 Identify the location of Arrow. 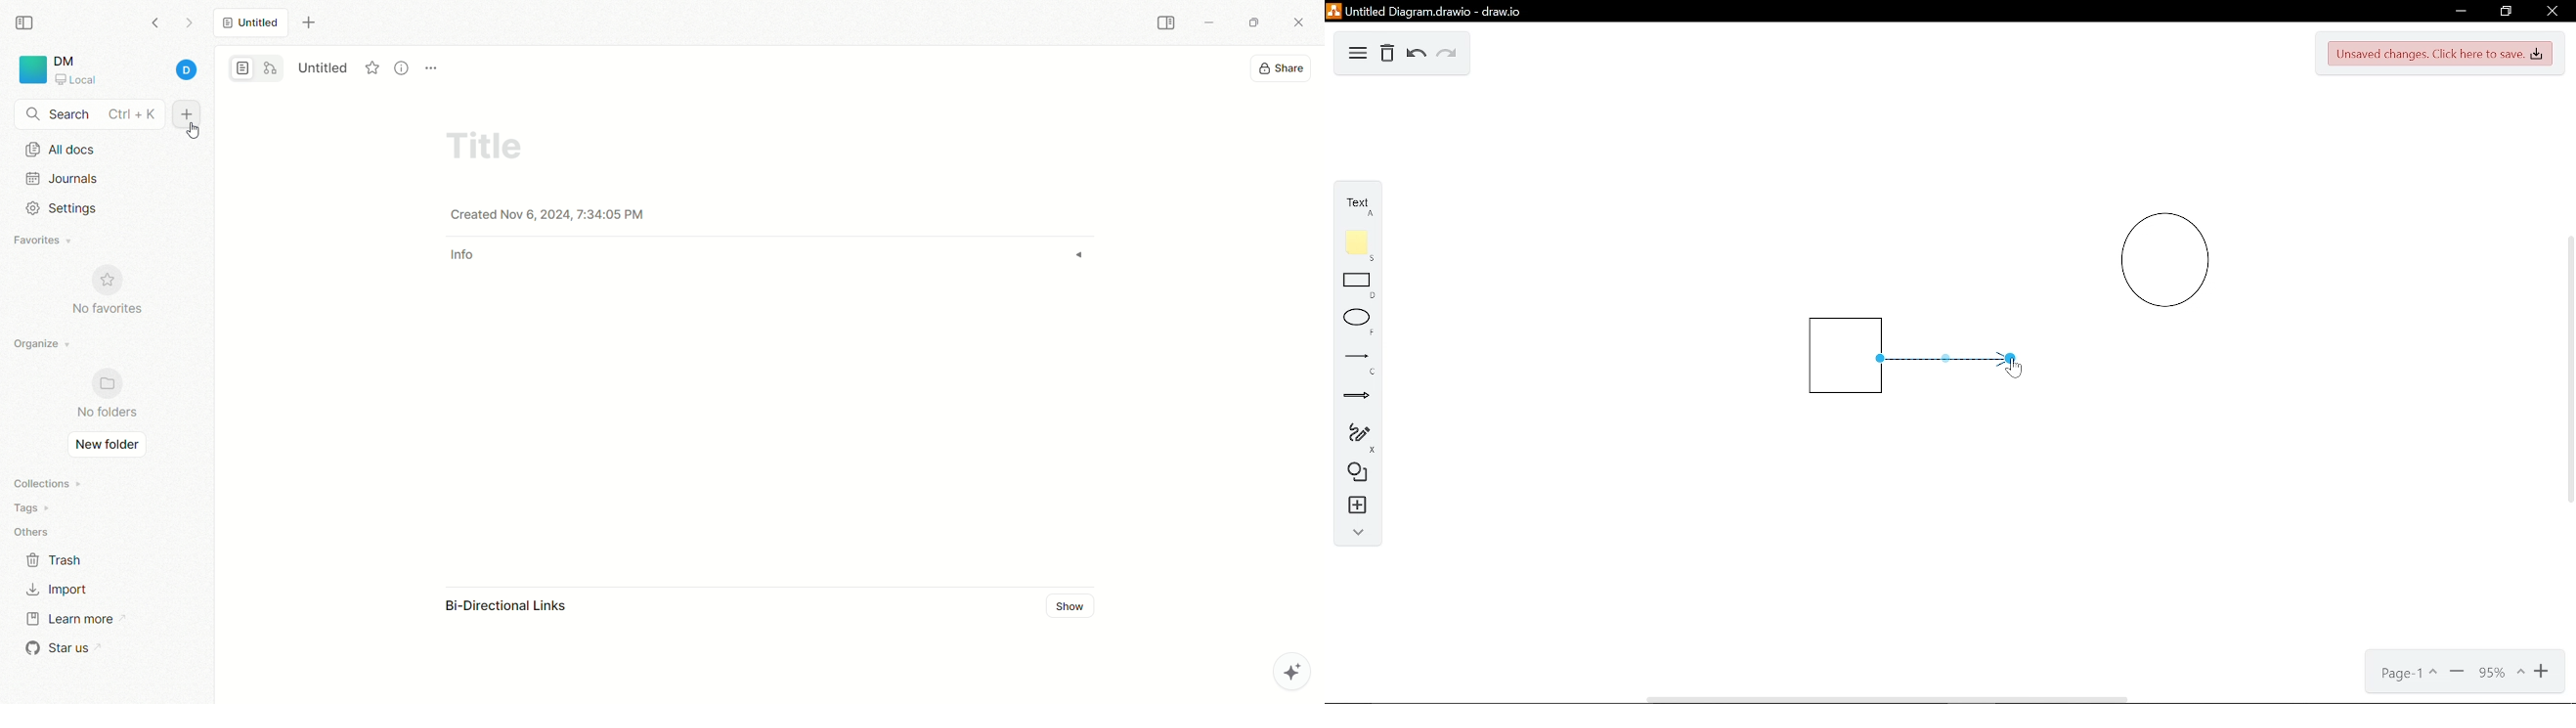
(1350, 397).